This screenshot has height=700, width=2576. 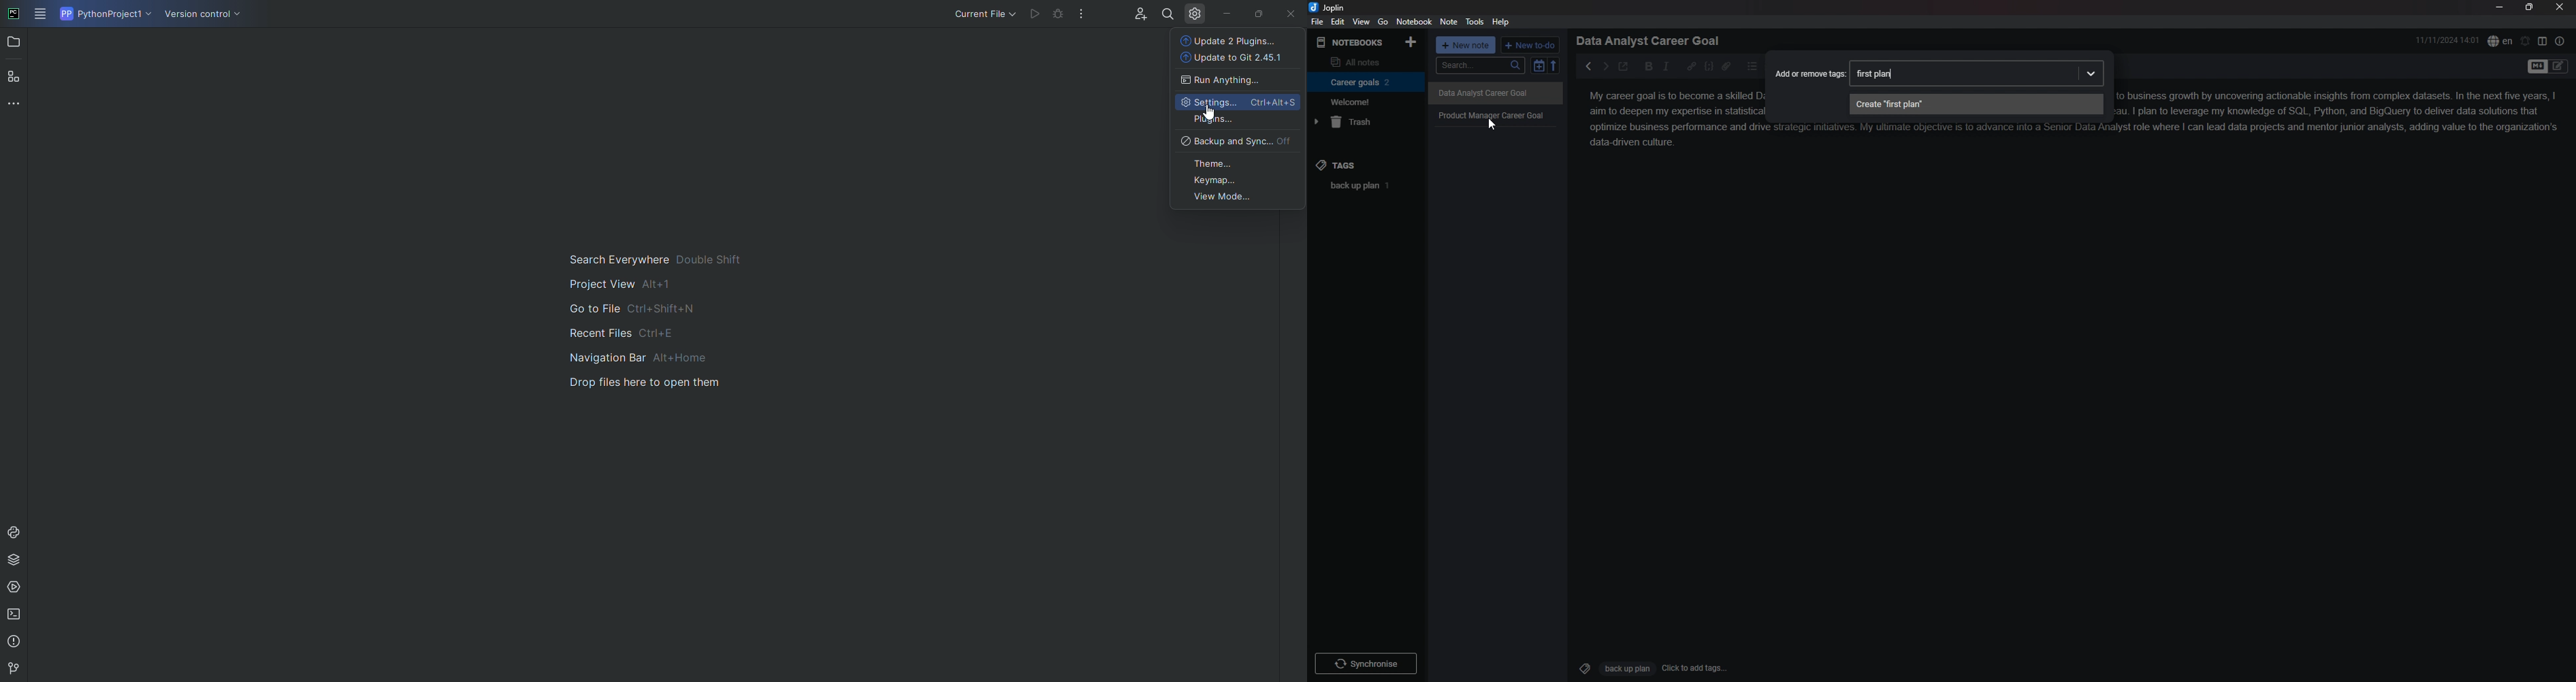 What do you see at coordinates (1365, 165) in the screenshot?
I see `tags` at bounding box center [1365, 165].